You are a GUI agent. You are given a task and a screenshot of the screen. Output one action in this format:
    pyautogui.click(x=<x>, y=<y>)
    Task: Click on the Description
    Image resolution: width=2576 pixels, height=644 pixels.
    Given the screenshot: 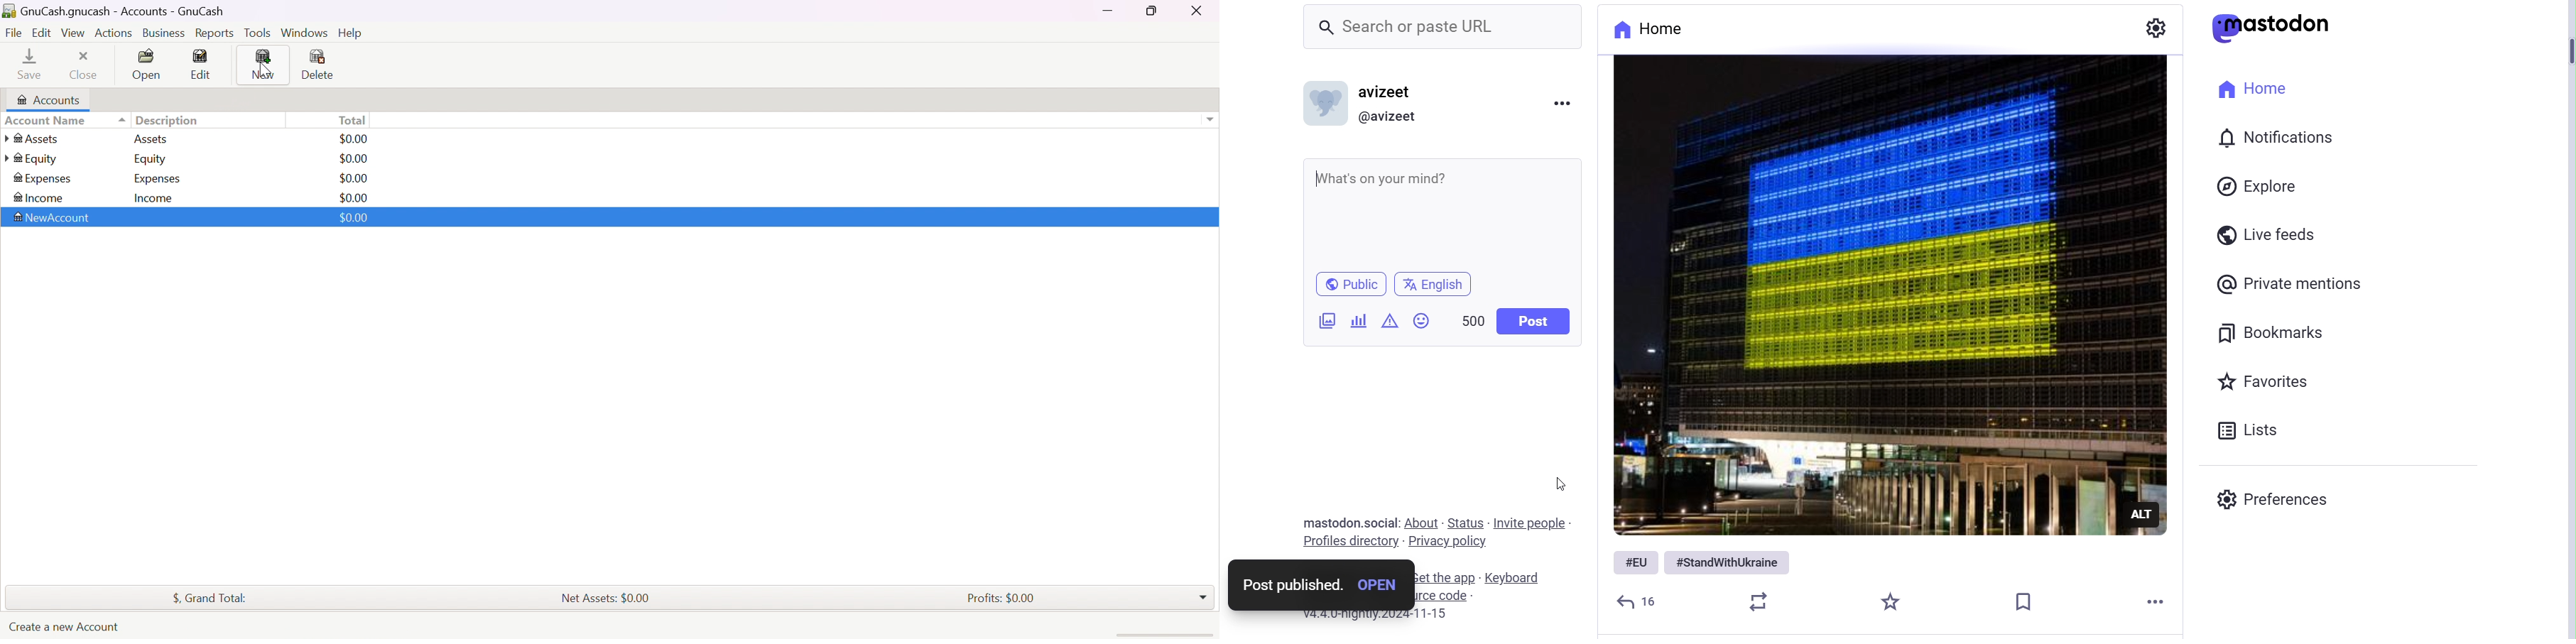 What is the action you would take?
    pyautogui.click(x=171, y=119)
    